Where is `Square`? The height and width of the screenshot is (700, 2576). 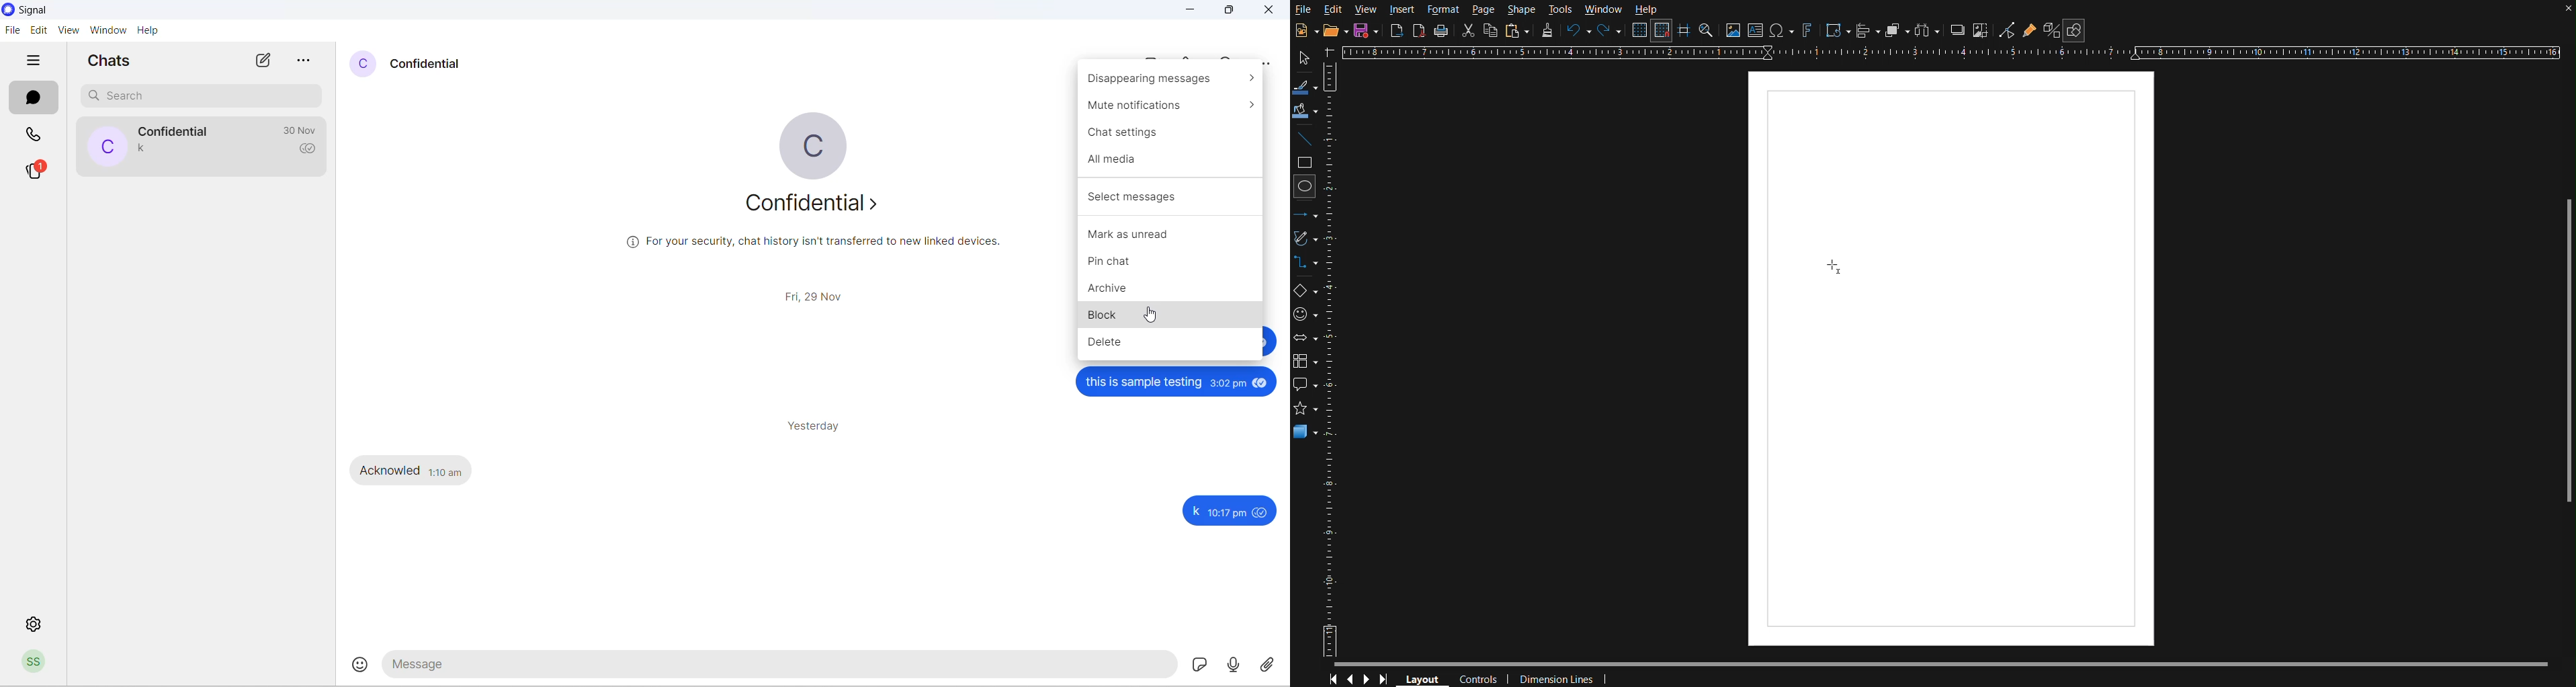
Square is located at coordinates (1306, 164).